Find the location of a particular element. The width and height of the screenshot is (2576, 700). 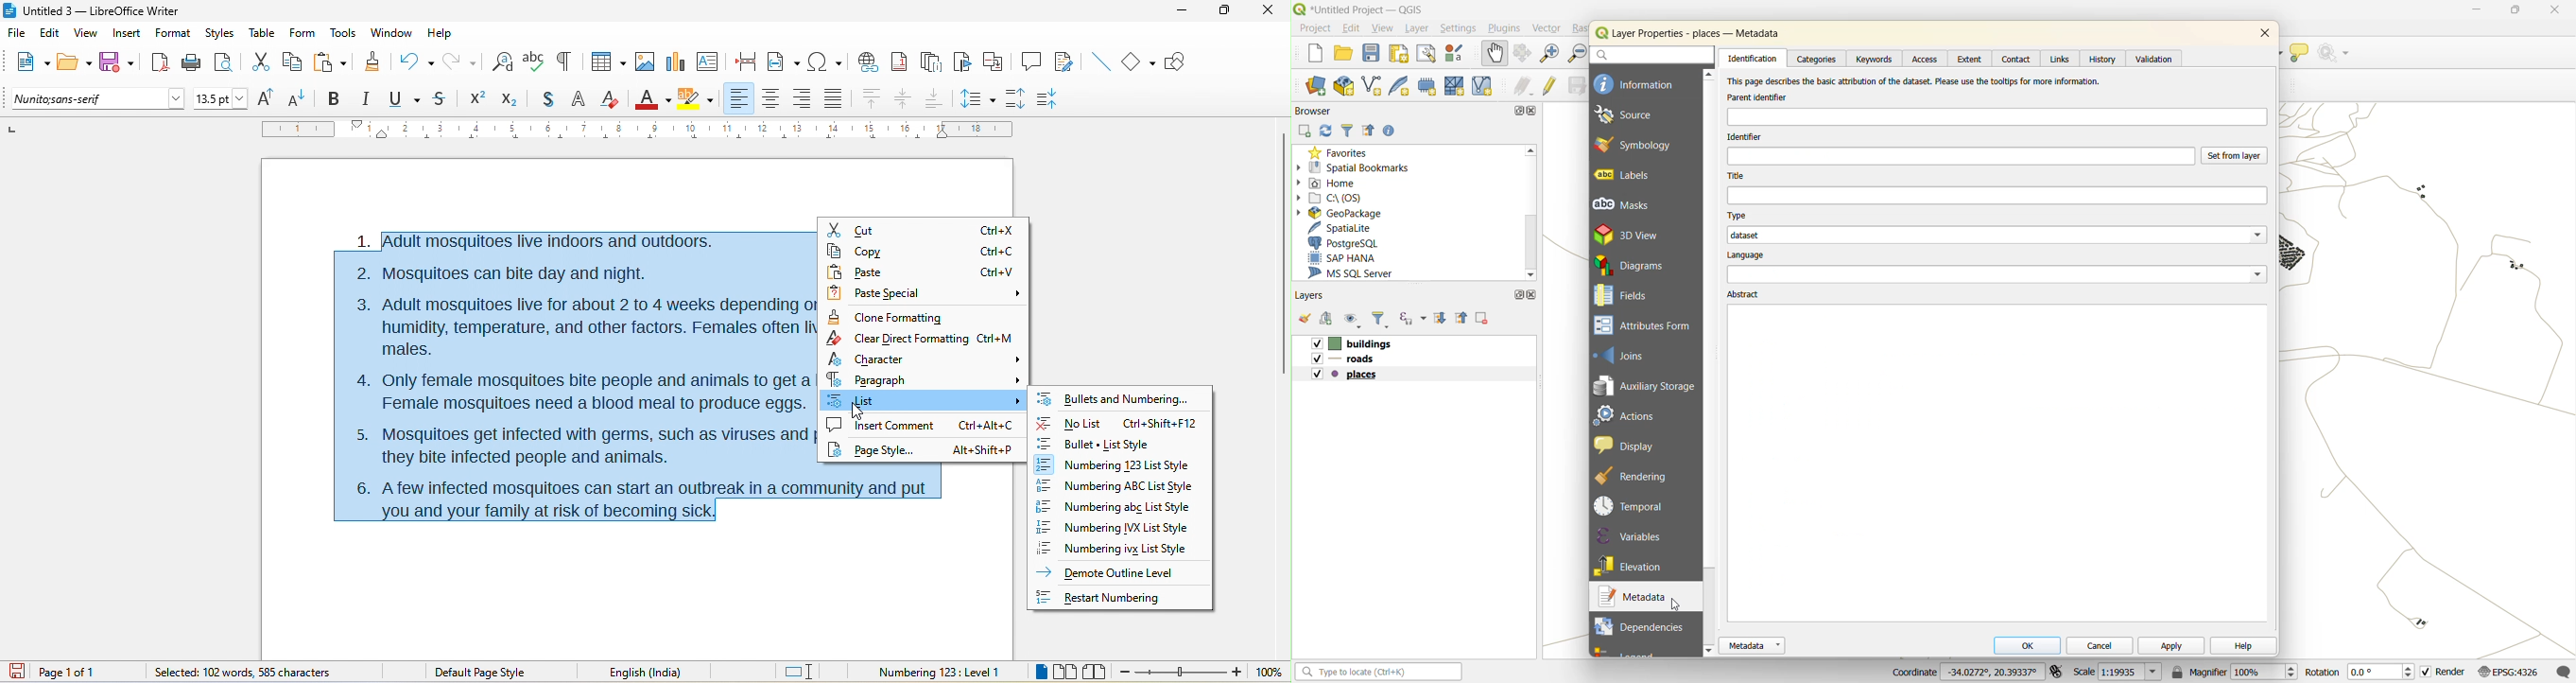

comment is located at coordinates (1032, 62).